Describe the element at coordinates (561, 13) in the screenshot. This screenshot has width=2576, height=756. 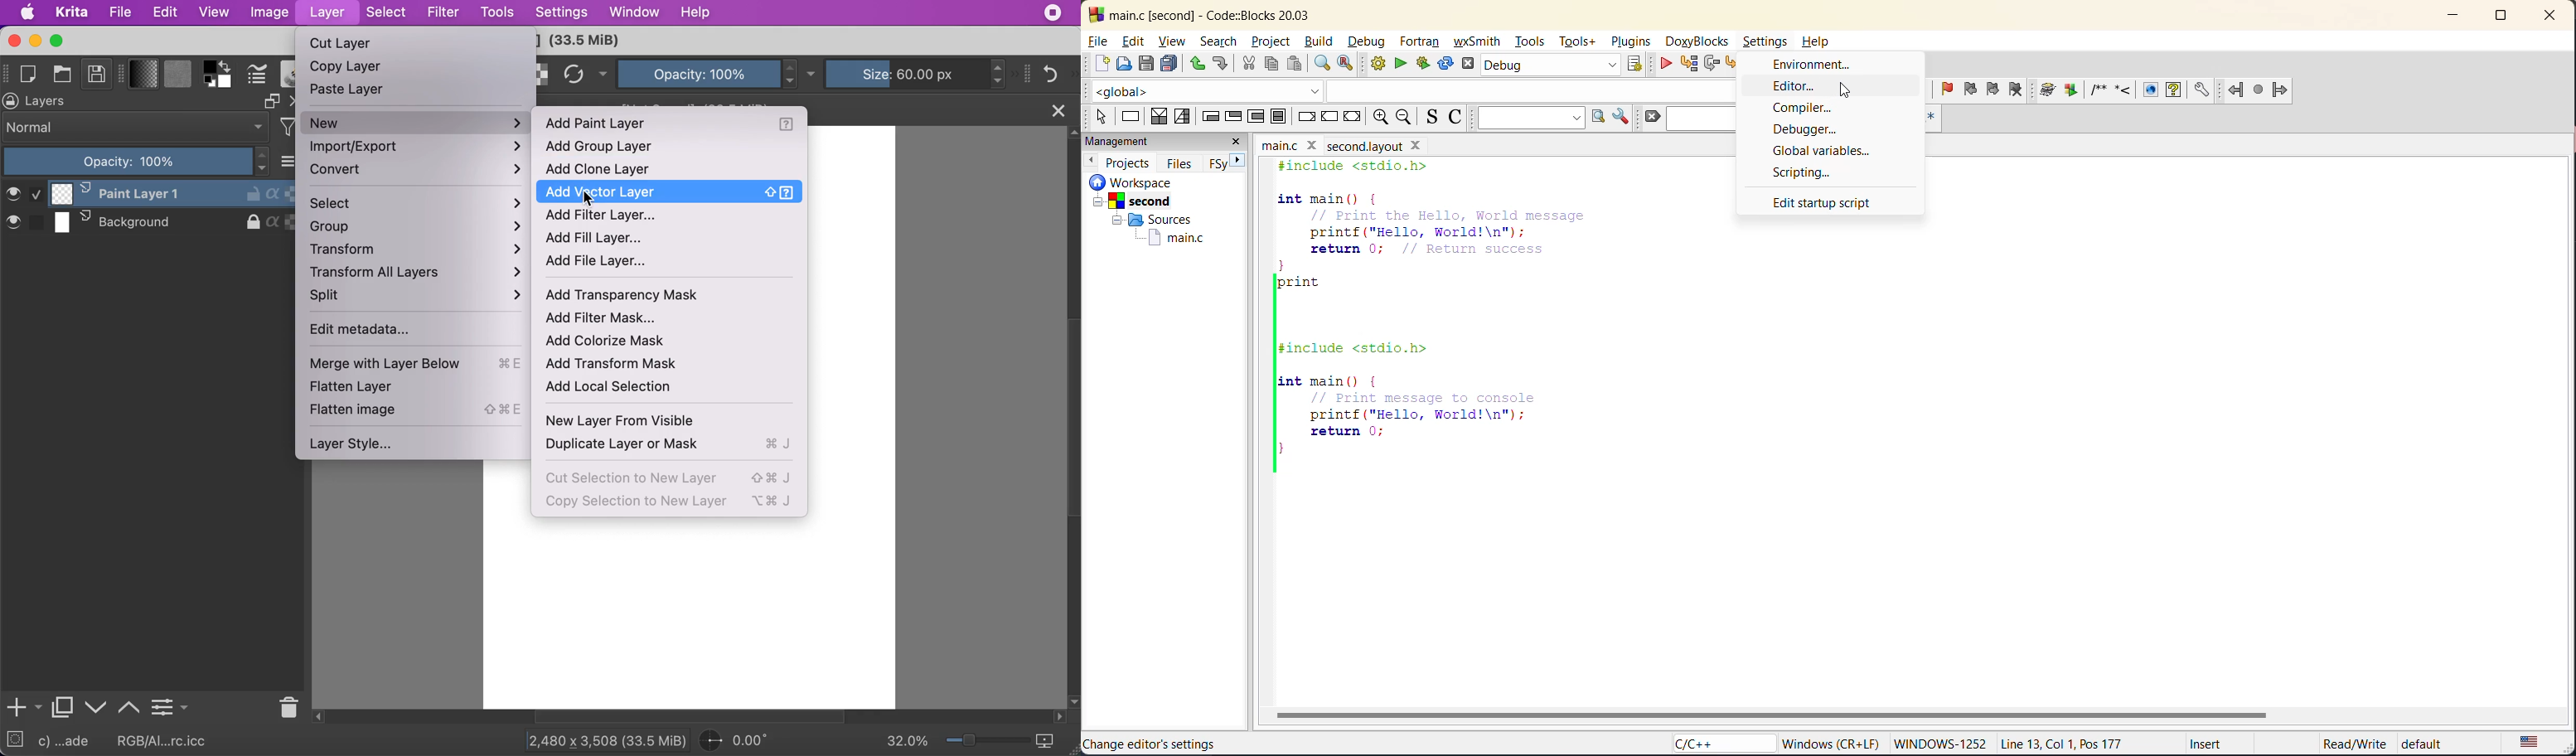
I see `settings` at that location.